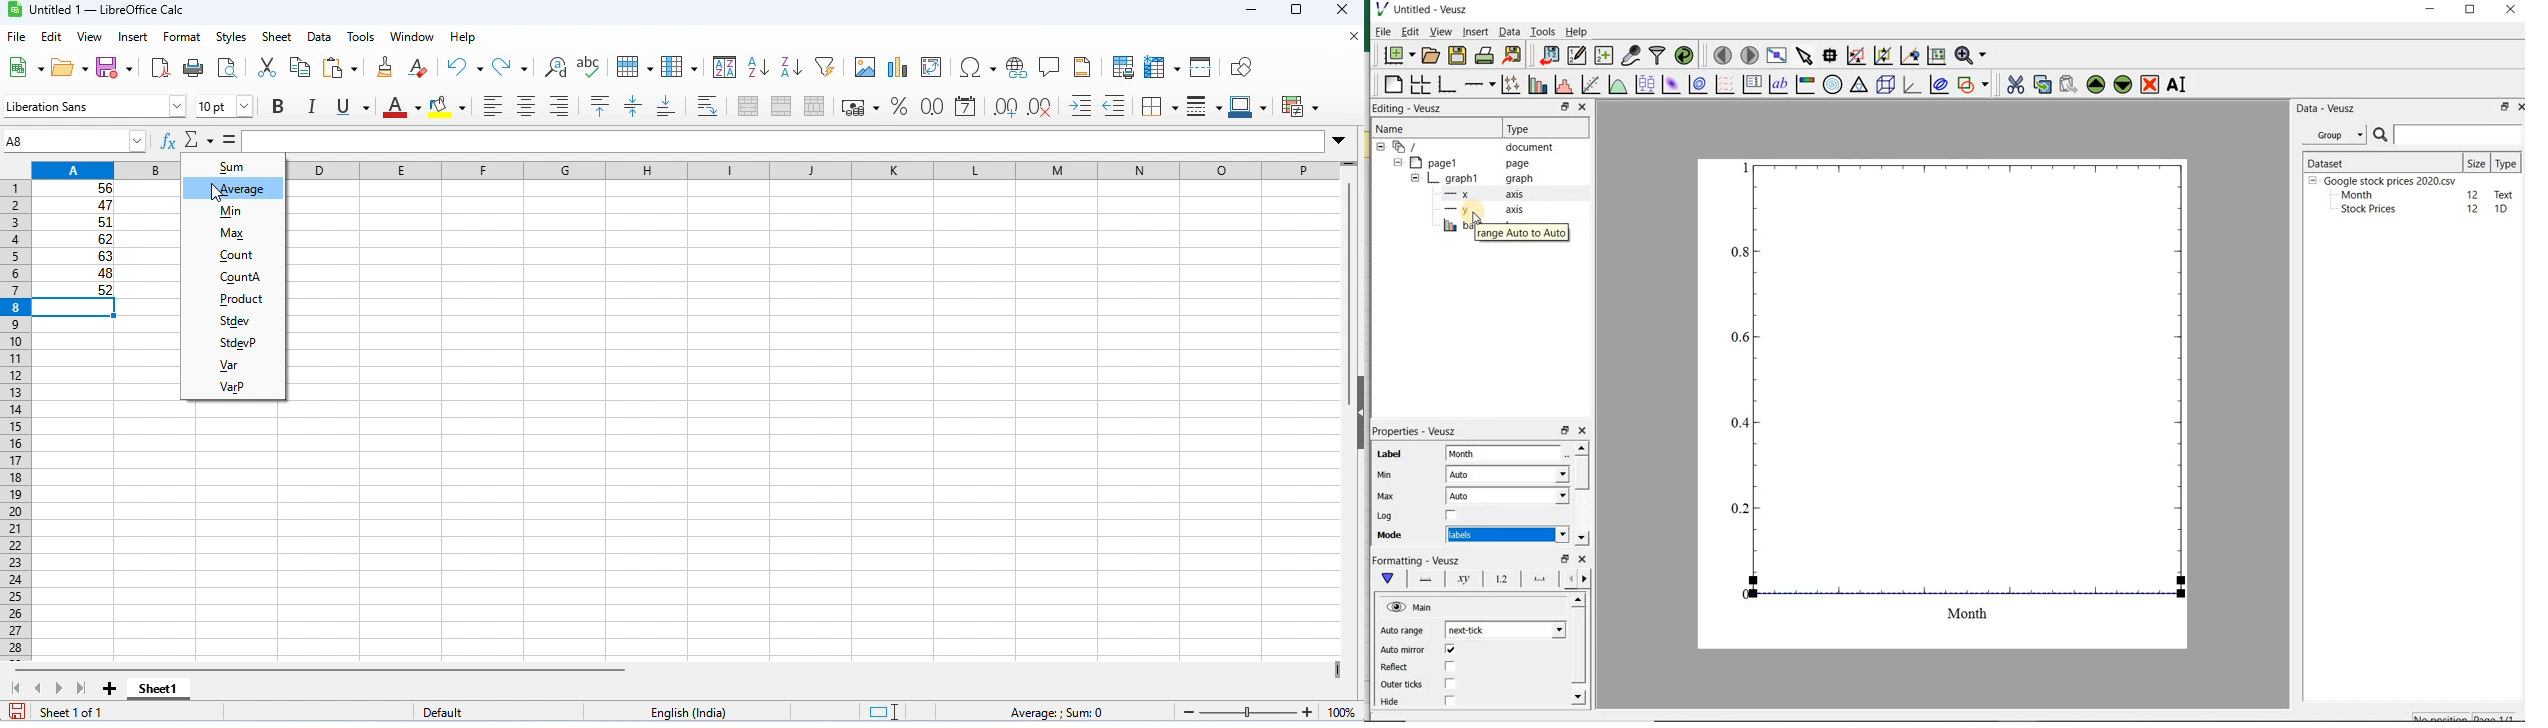 The width and height of the screenshot is (2548, 728). Describe the element at coordinates (1508, 86) in the screenshot. I see `plot points with lines and errorbars` at that location.